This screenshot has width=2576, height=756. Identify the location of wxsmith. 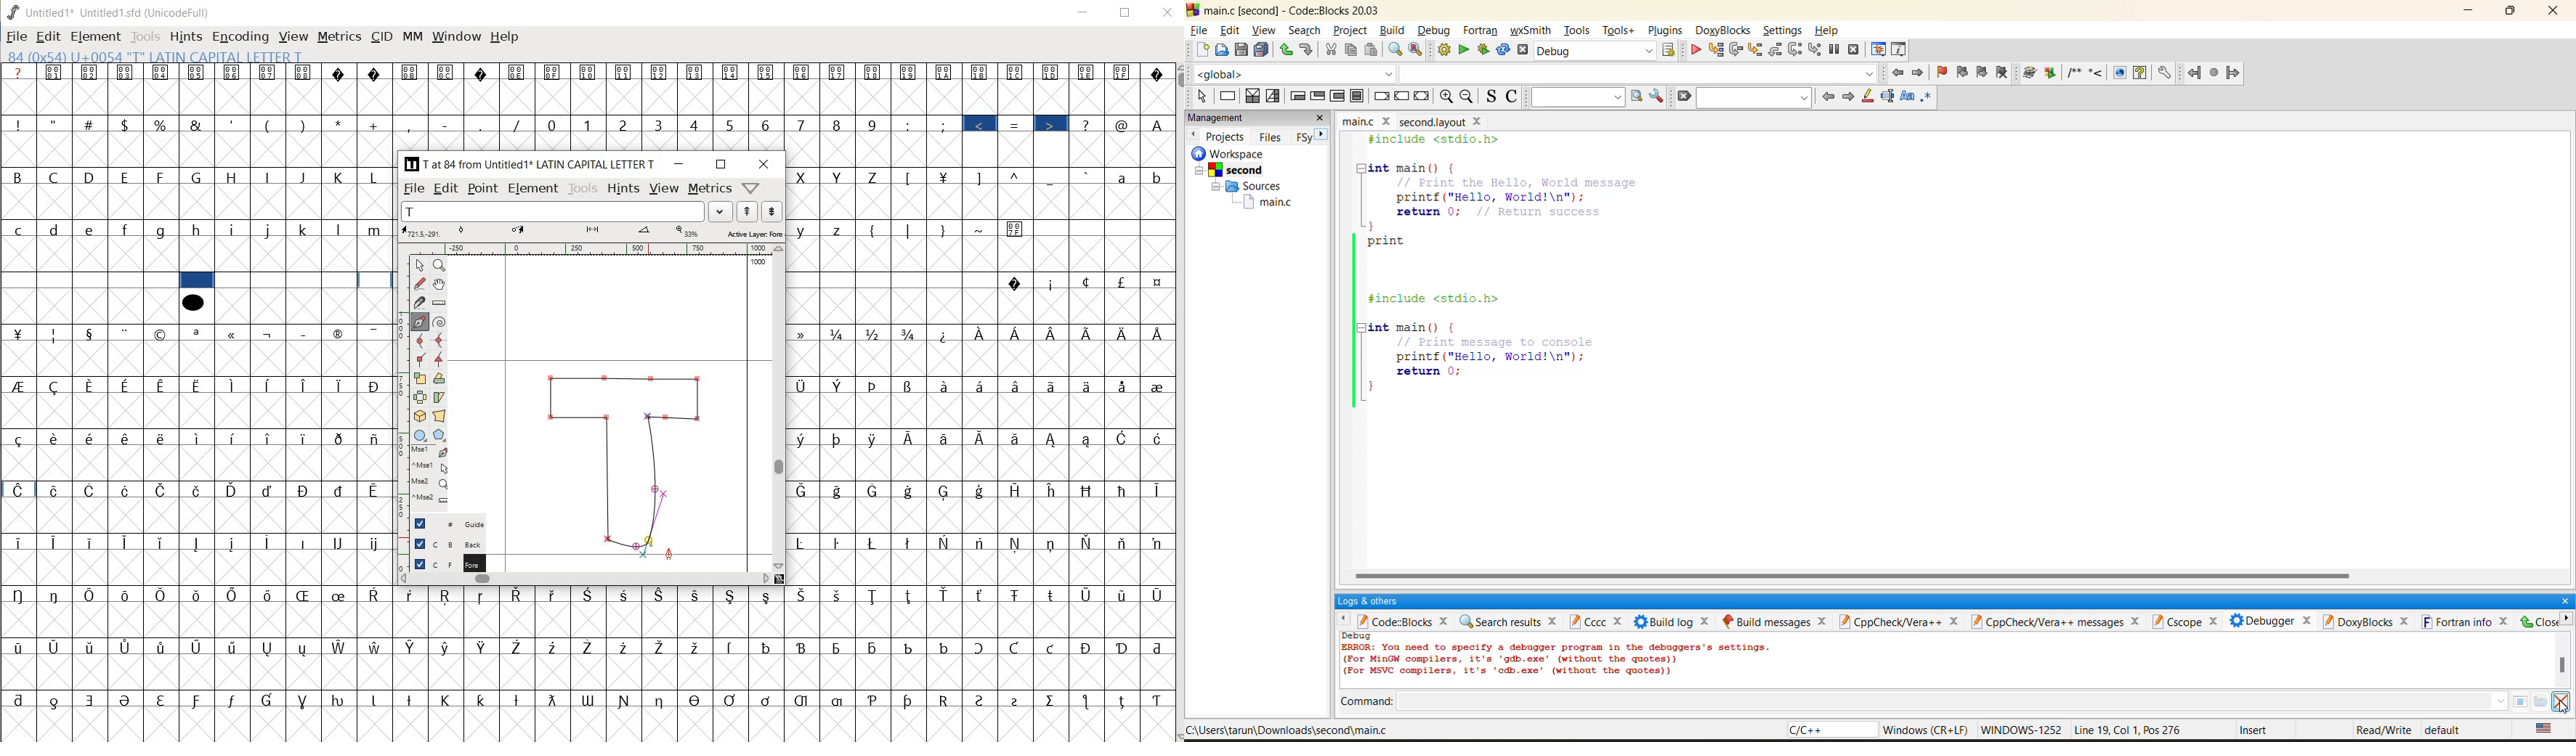
(1531, 29).